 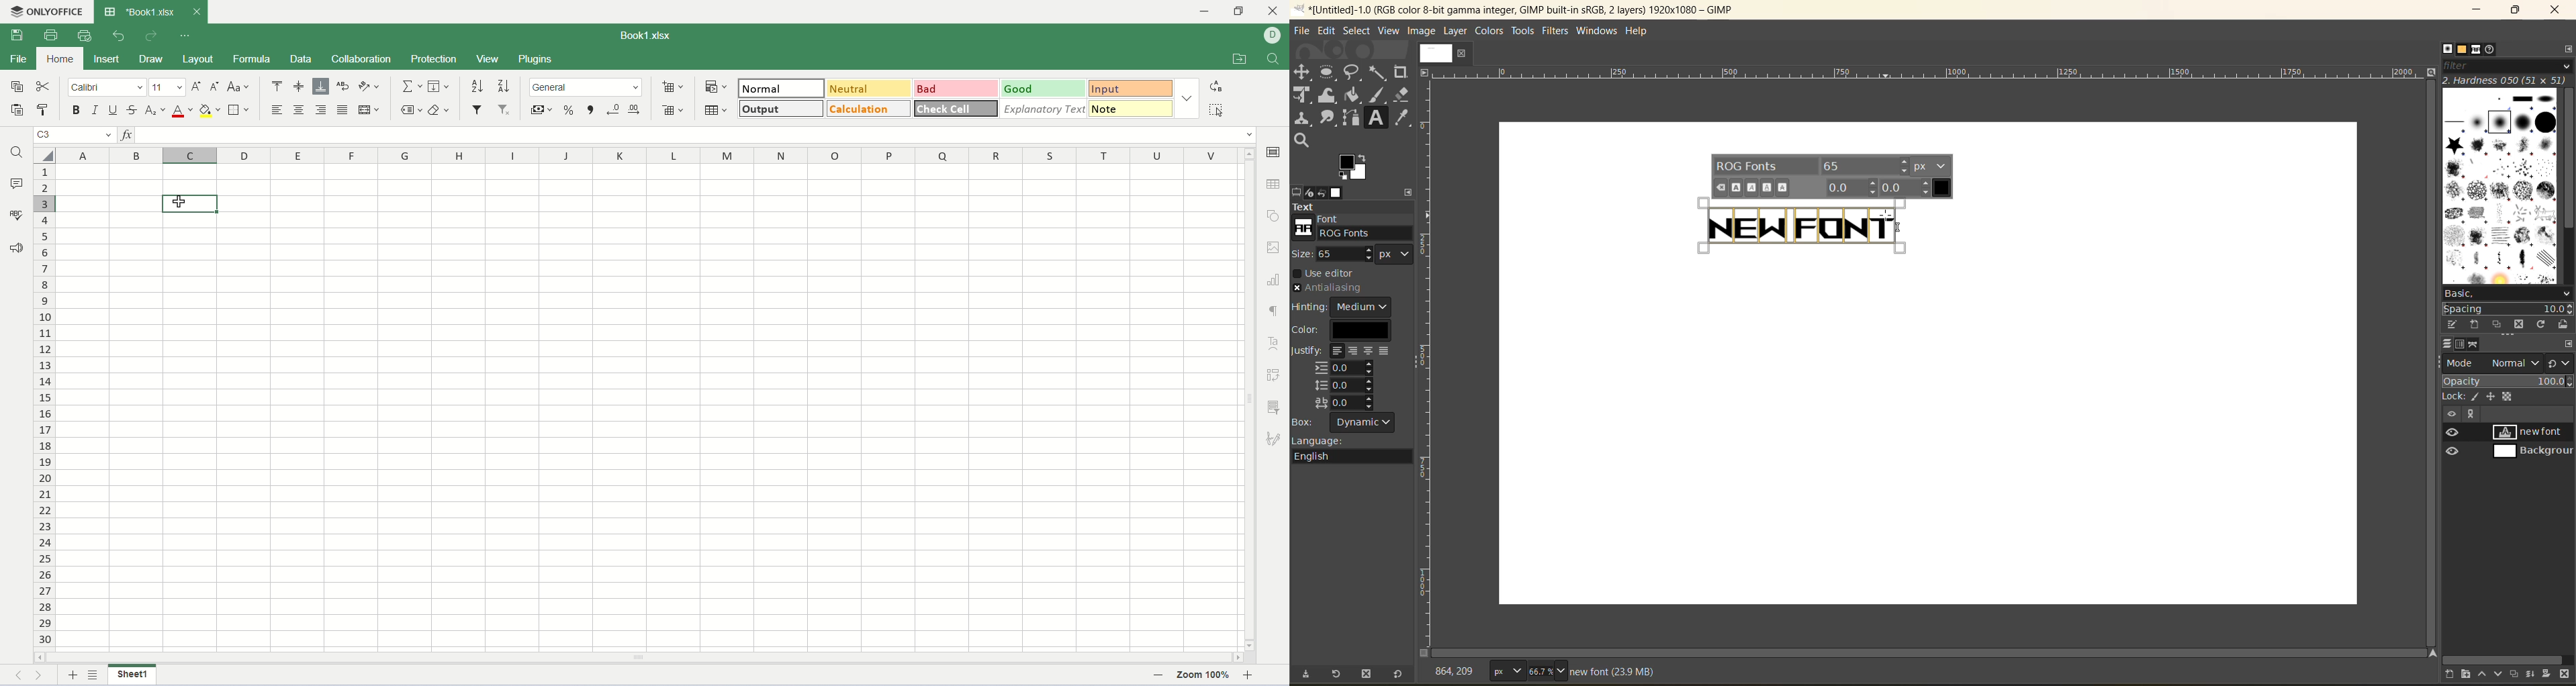 What do you see at coordinates (1338, 192) in the screenshot?
I see `images` at bounding box center [1338, 192].